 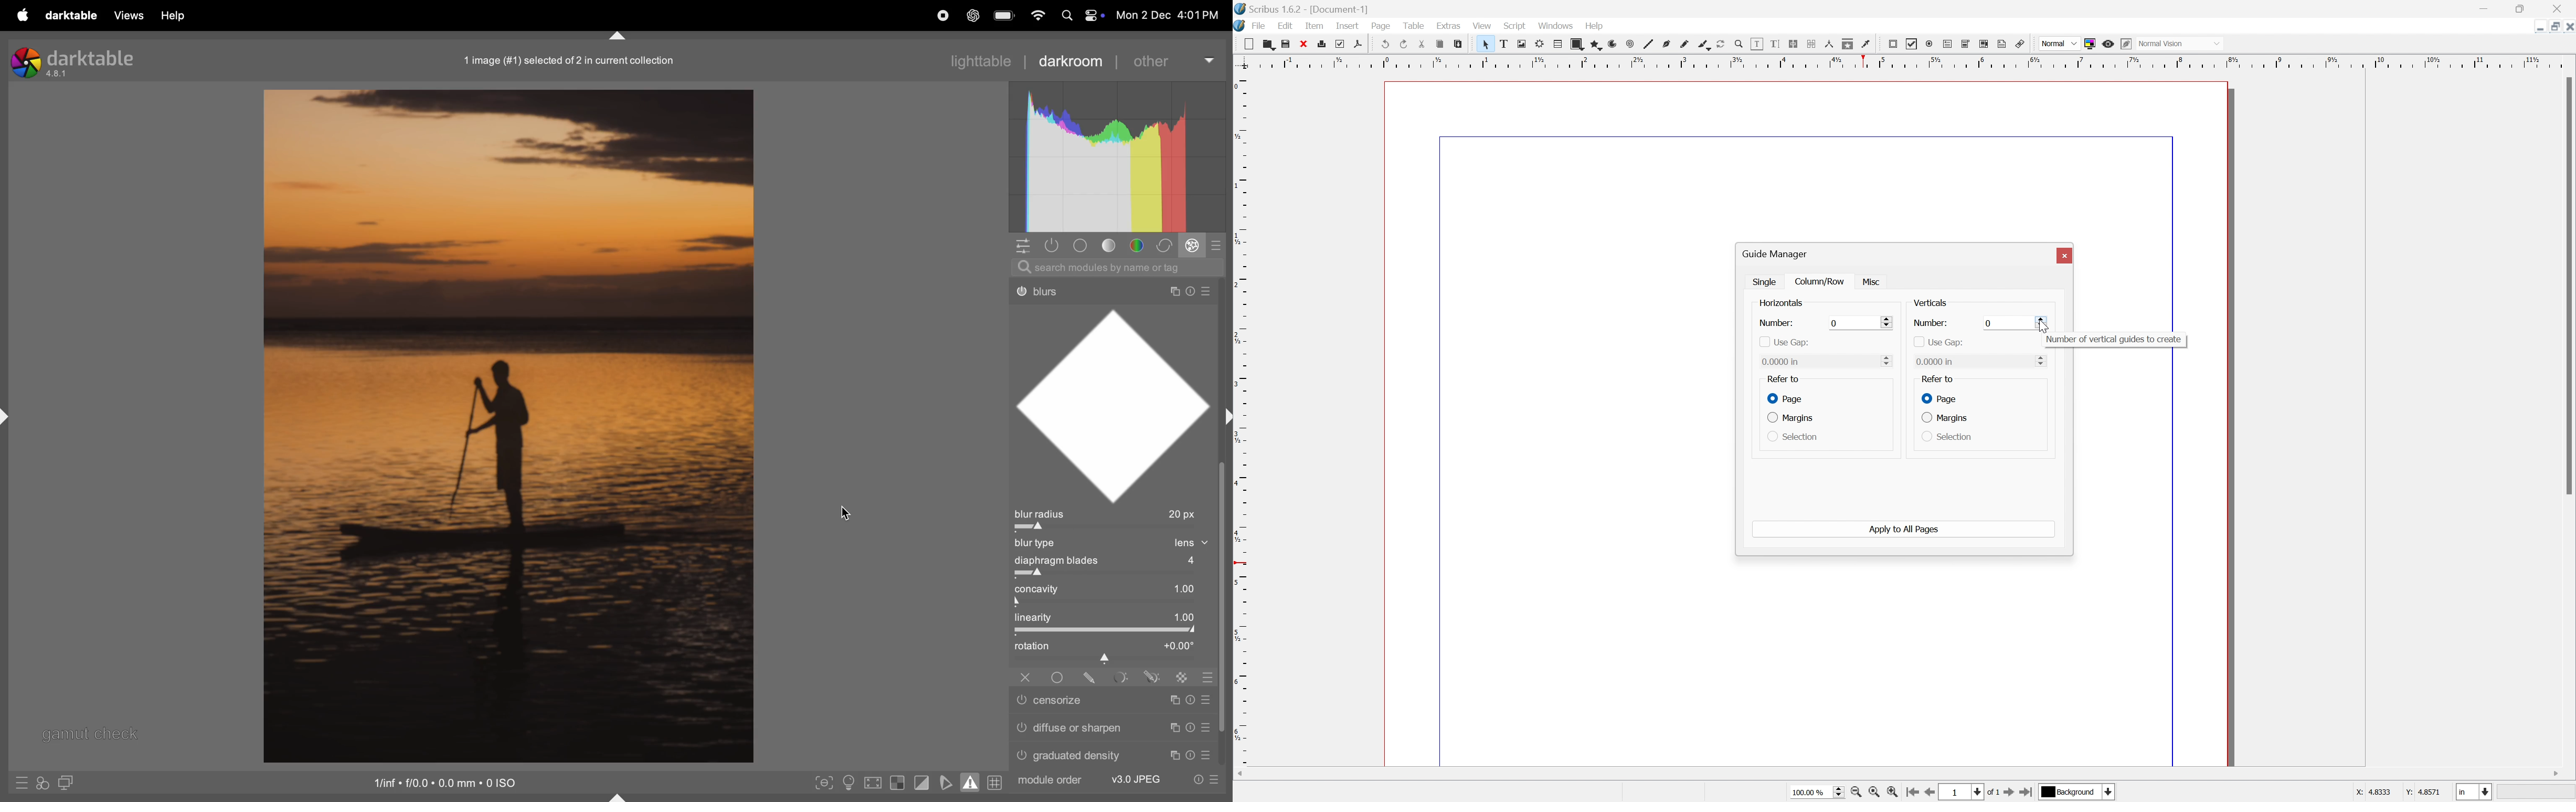 What do you see at coordinates (1929, 794) in the screenshot?
I see `go to previous page` at bounding box center [1929, 794].